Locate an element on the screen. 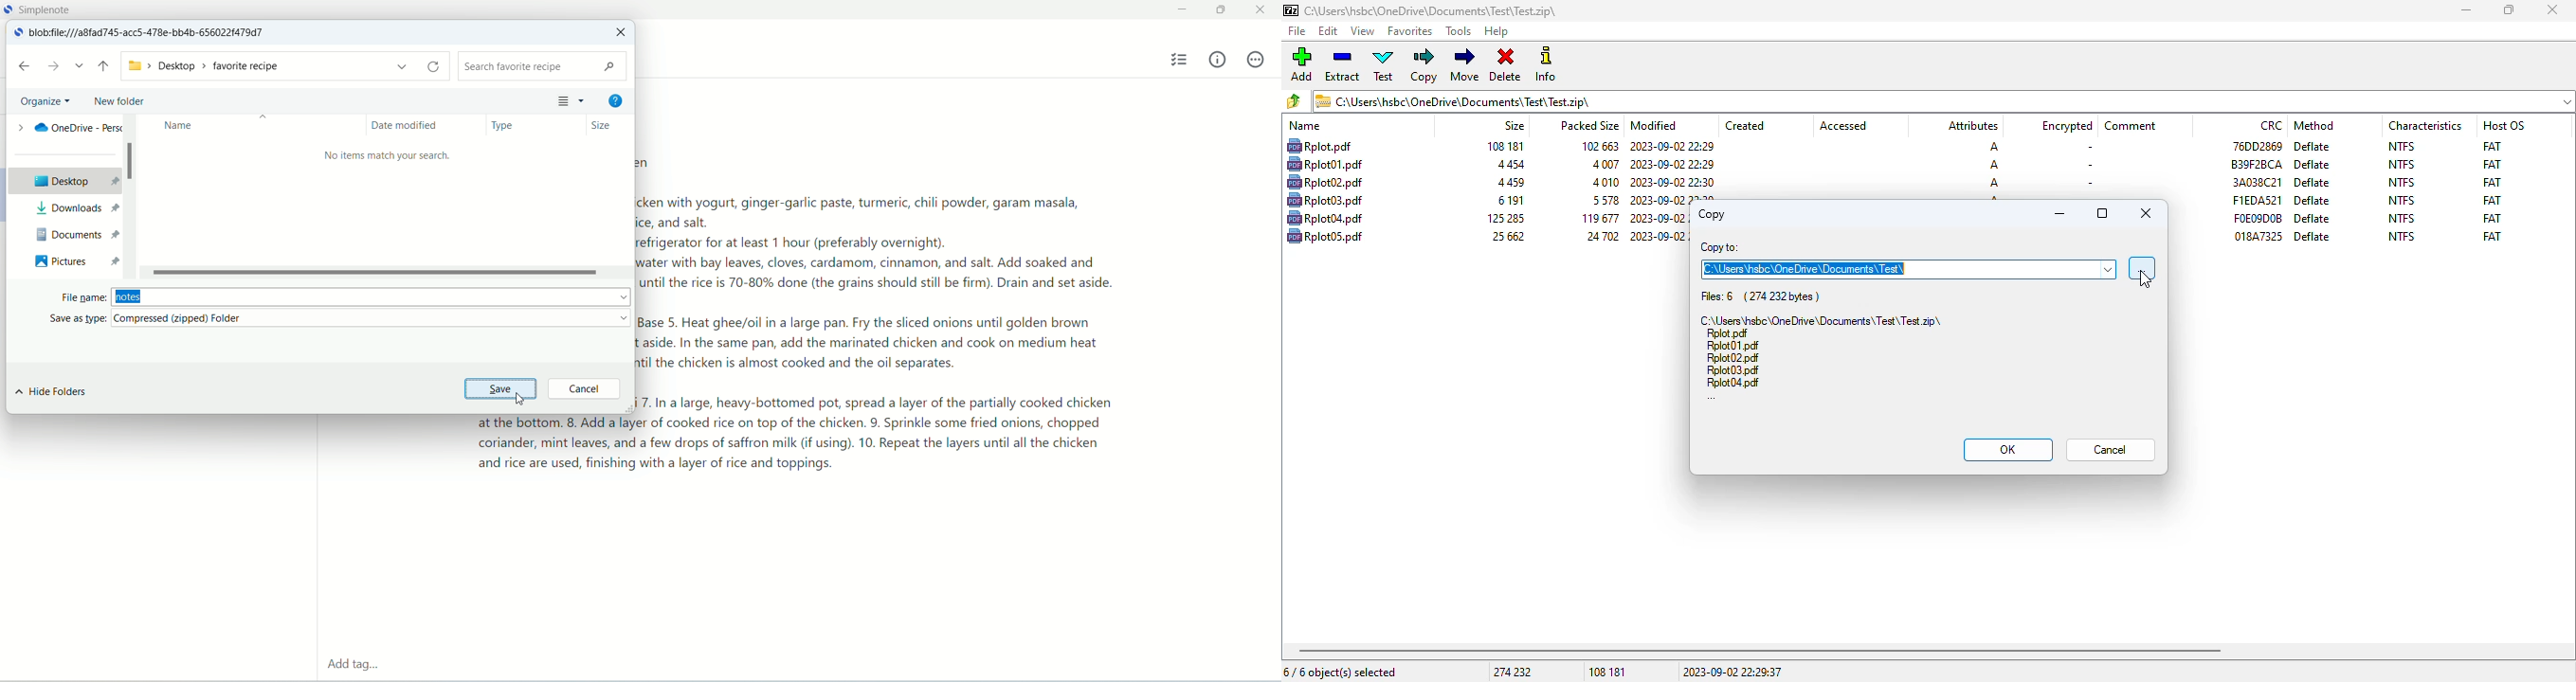 The width and height of the screenshot is (2576, 700). CRC is located at coordinates (2272, 125).